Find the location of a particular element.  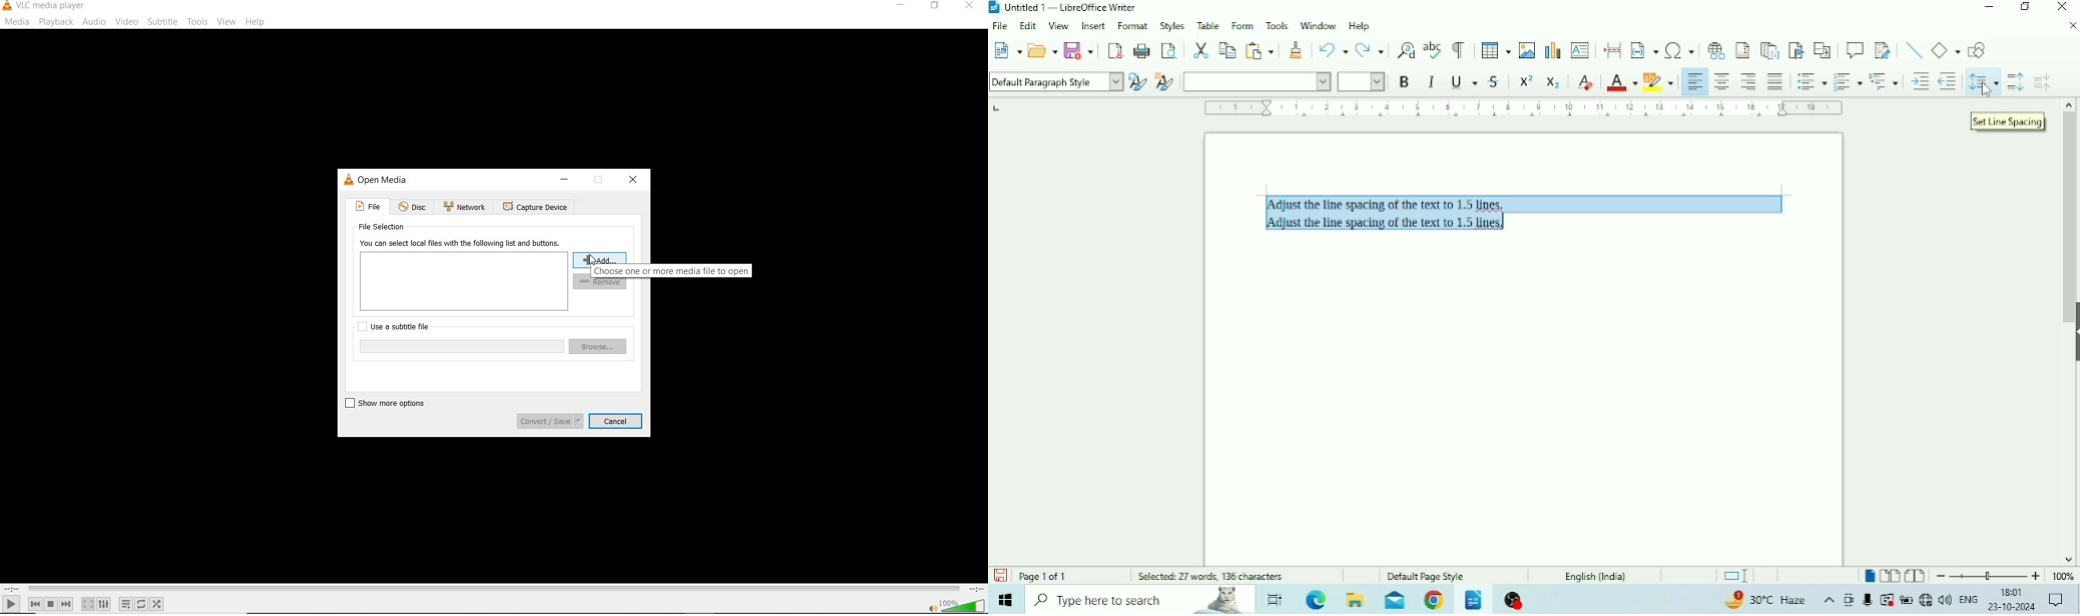

Insert Line is located at coordinates (1913, 50).